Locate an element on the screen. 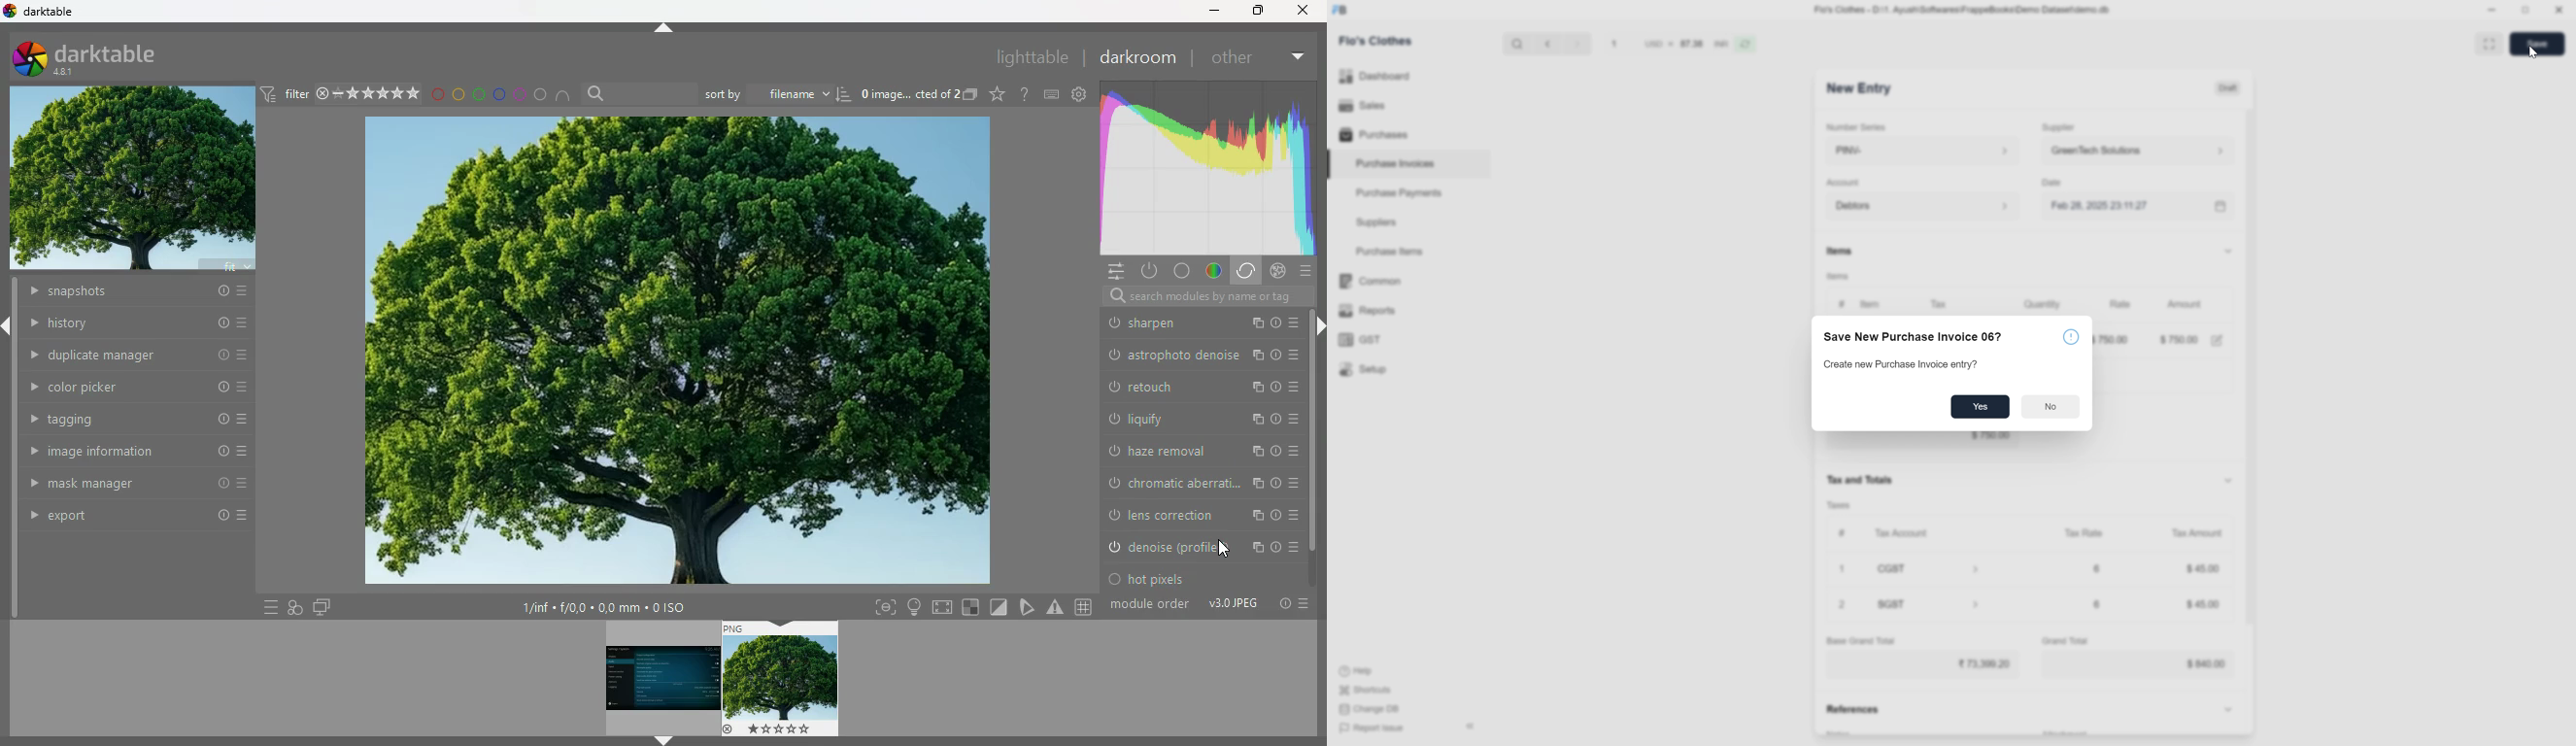 This screenshot has width=2576, height=756. No  is located at coordinates (2051, 407).